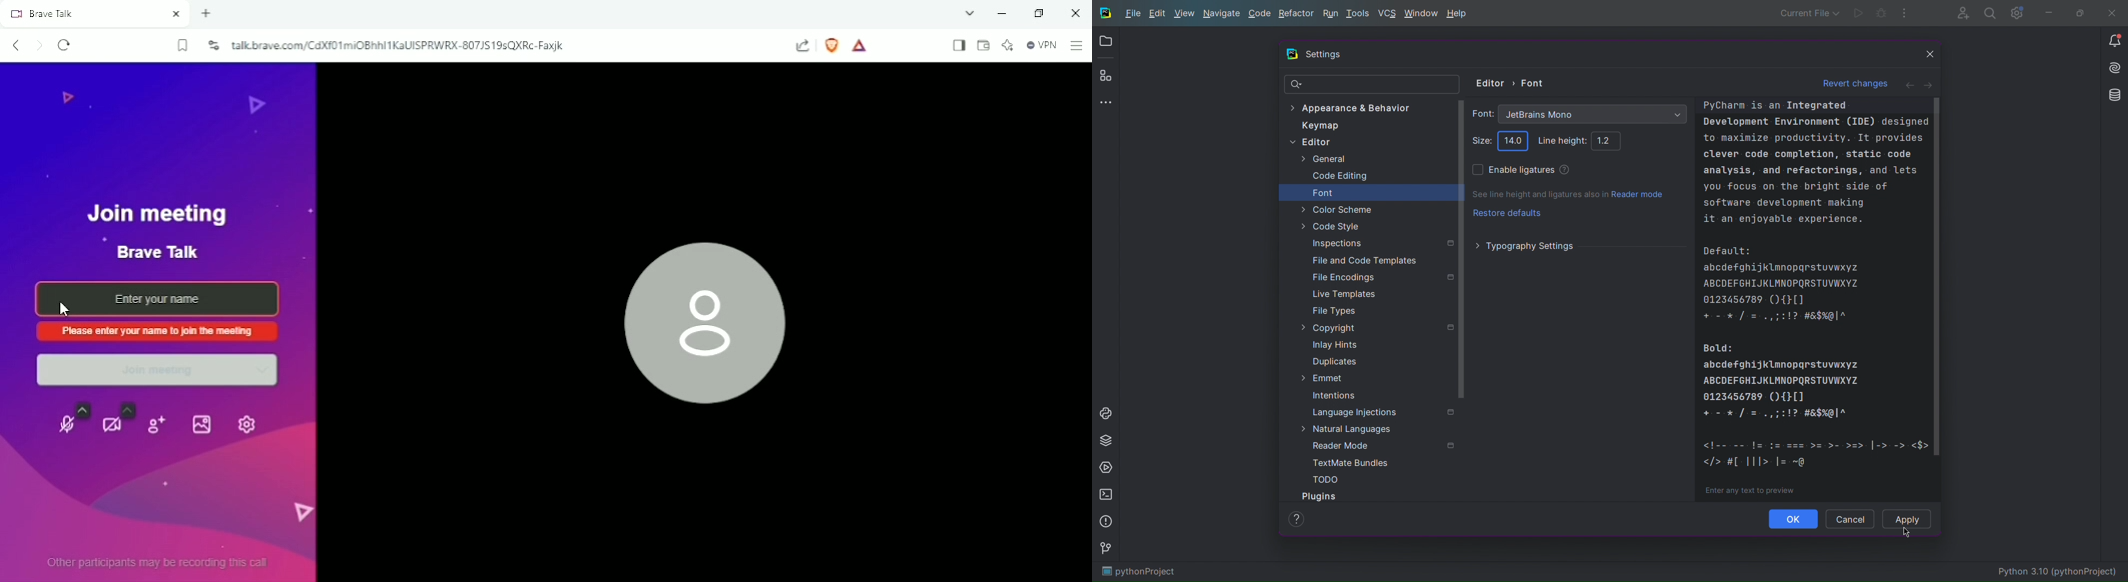  I want to click on See line height and ligatures also in Reader Mode, so click(1569, 195).